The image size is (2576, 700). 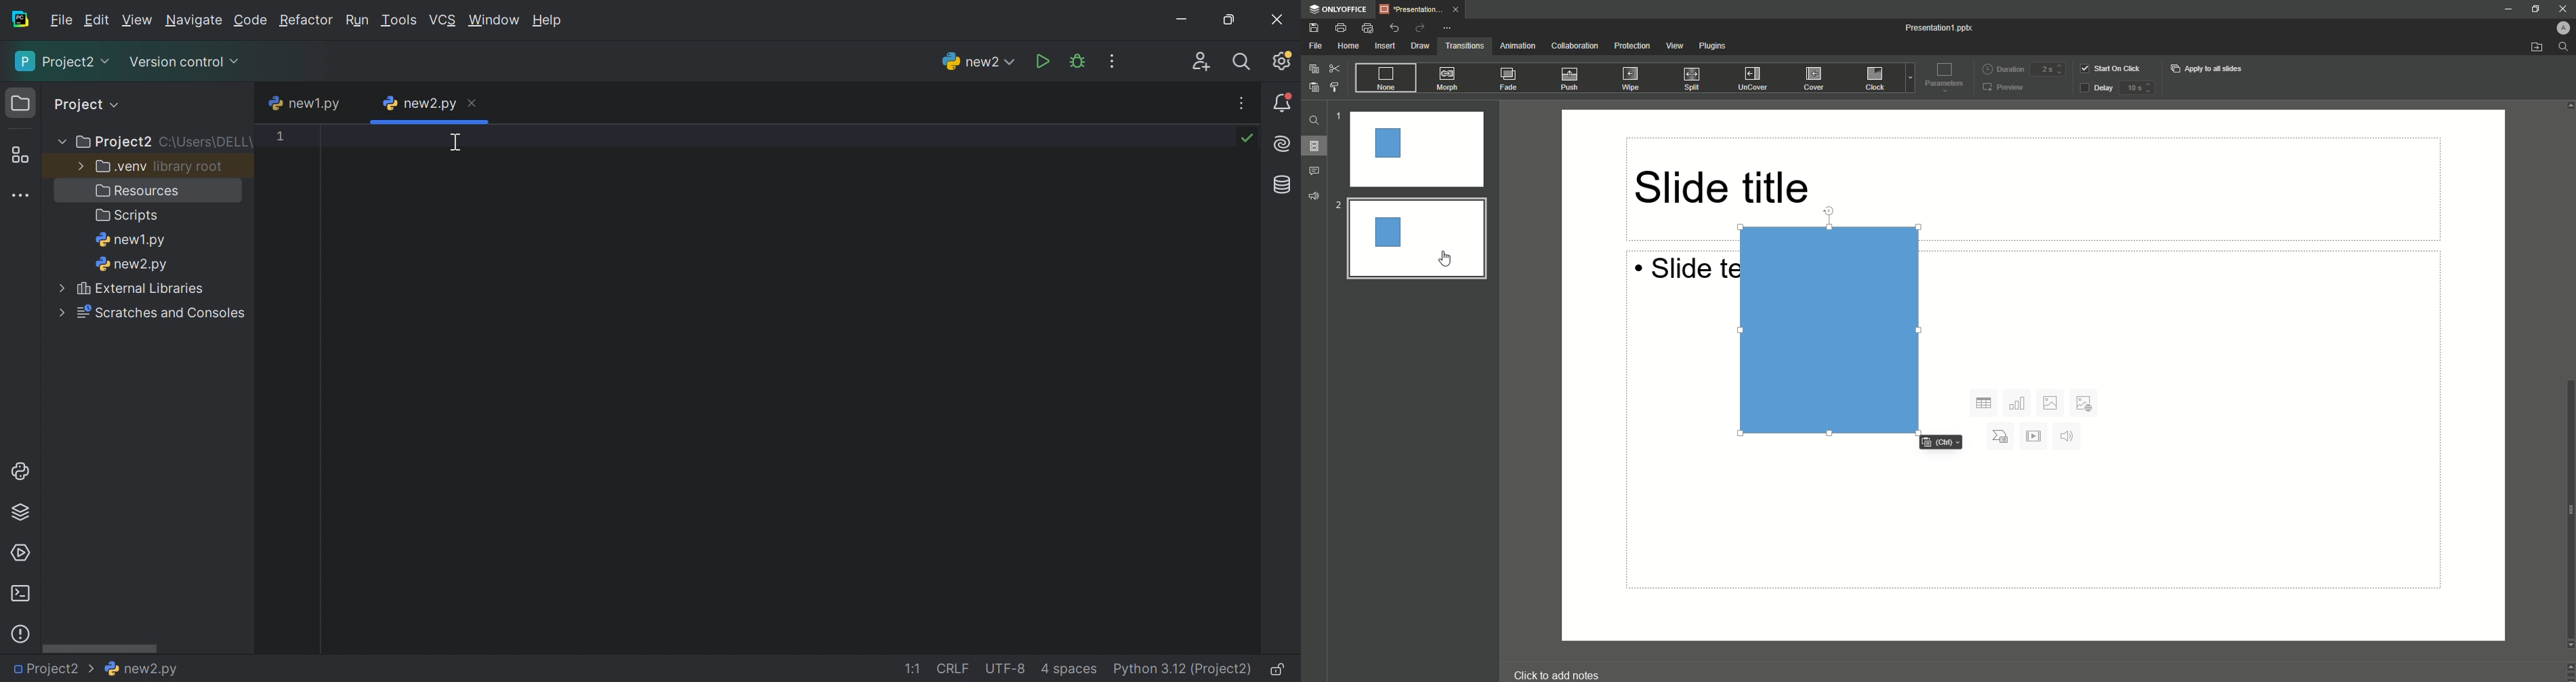 What do you see at coordinates (61, 20) in the screenshot?
I see `File` at bounding box center [61, 20].